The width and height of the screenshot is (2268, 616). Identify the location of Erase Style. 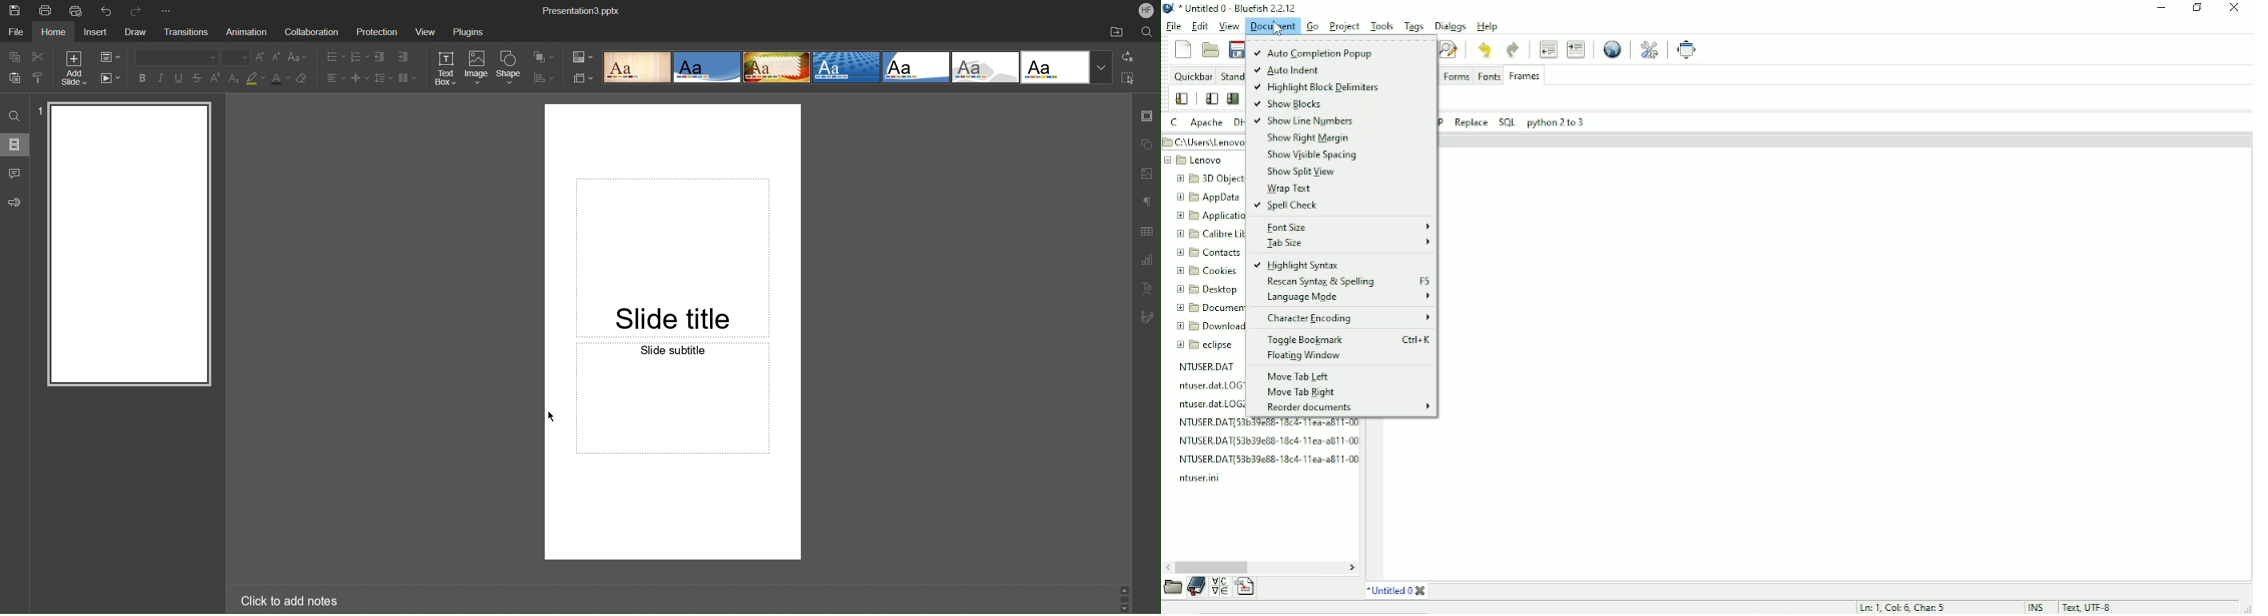
(303, 80).